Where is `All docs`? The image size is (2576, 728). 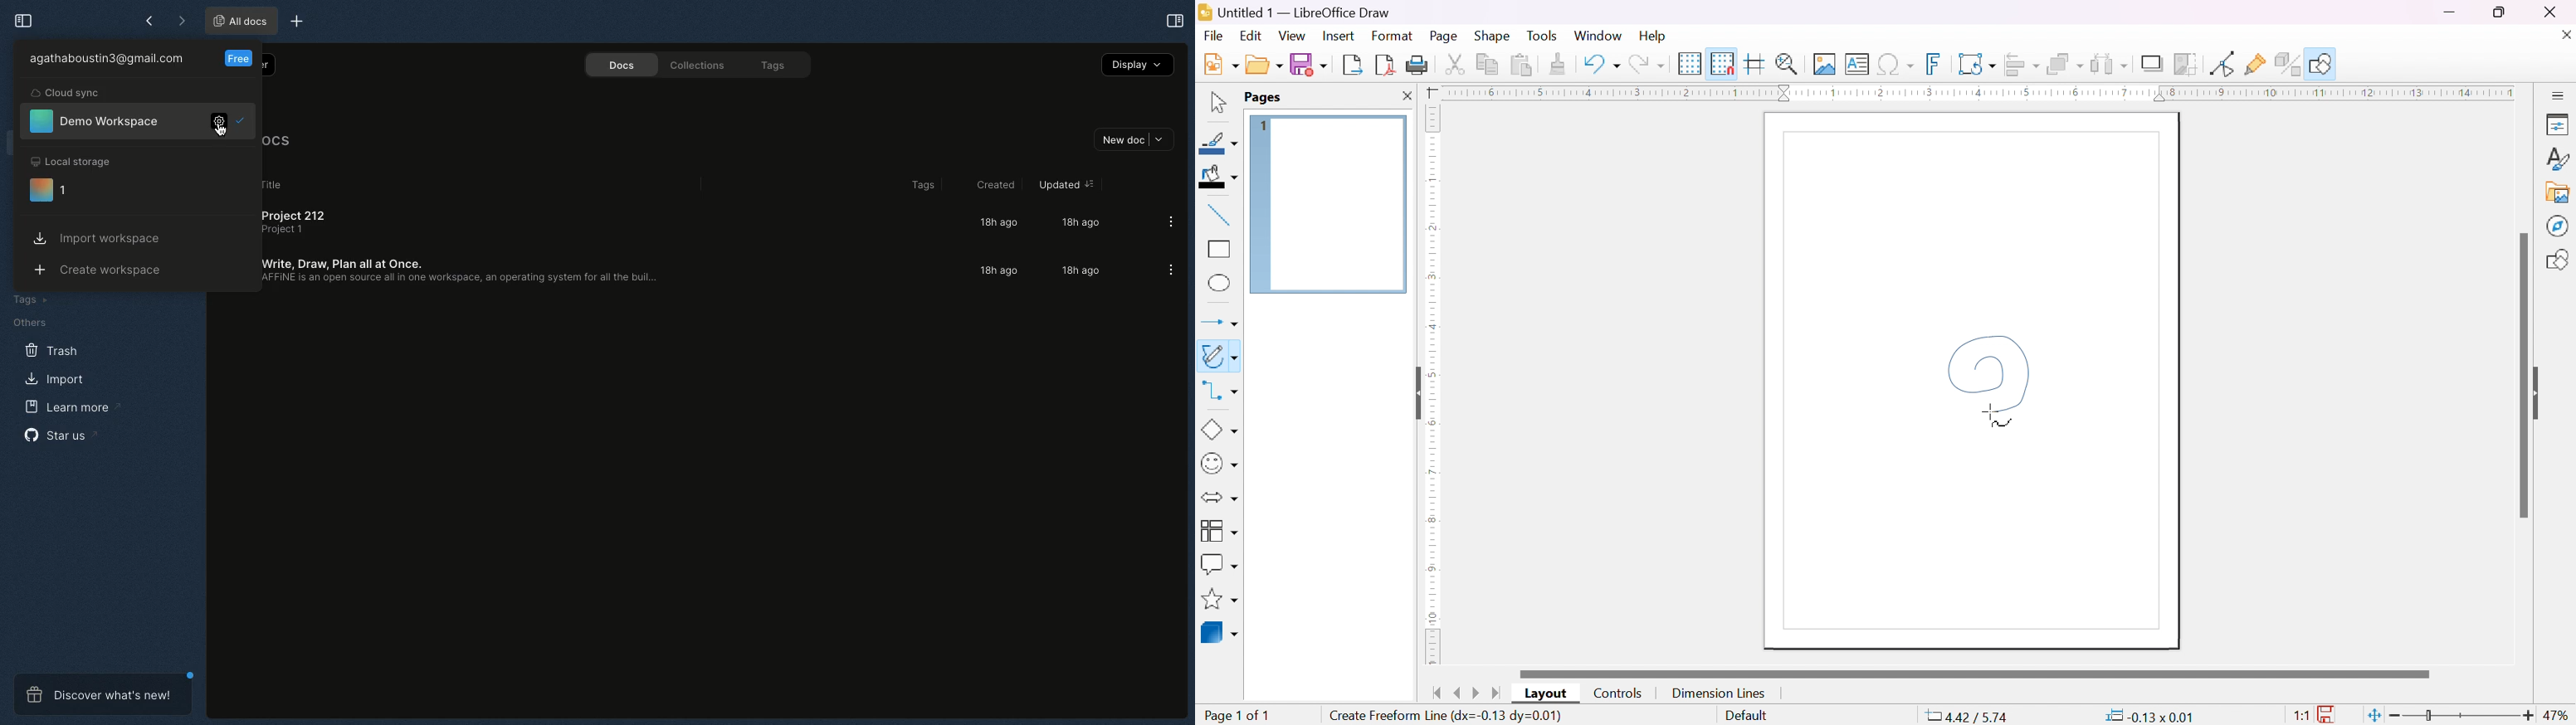 All docs is located at coordinates (241, 20).